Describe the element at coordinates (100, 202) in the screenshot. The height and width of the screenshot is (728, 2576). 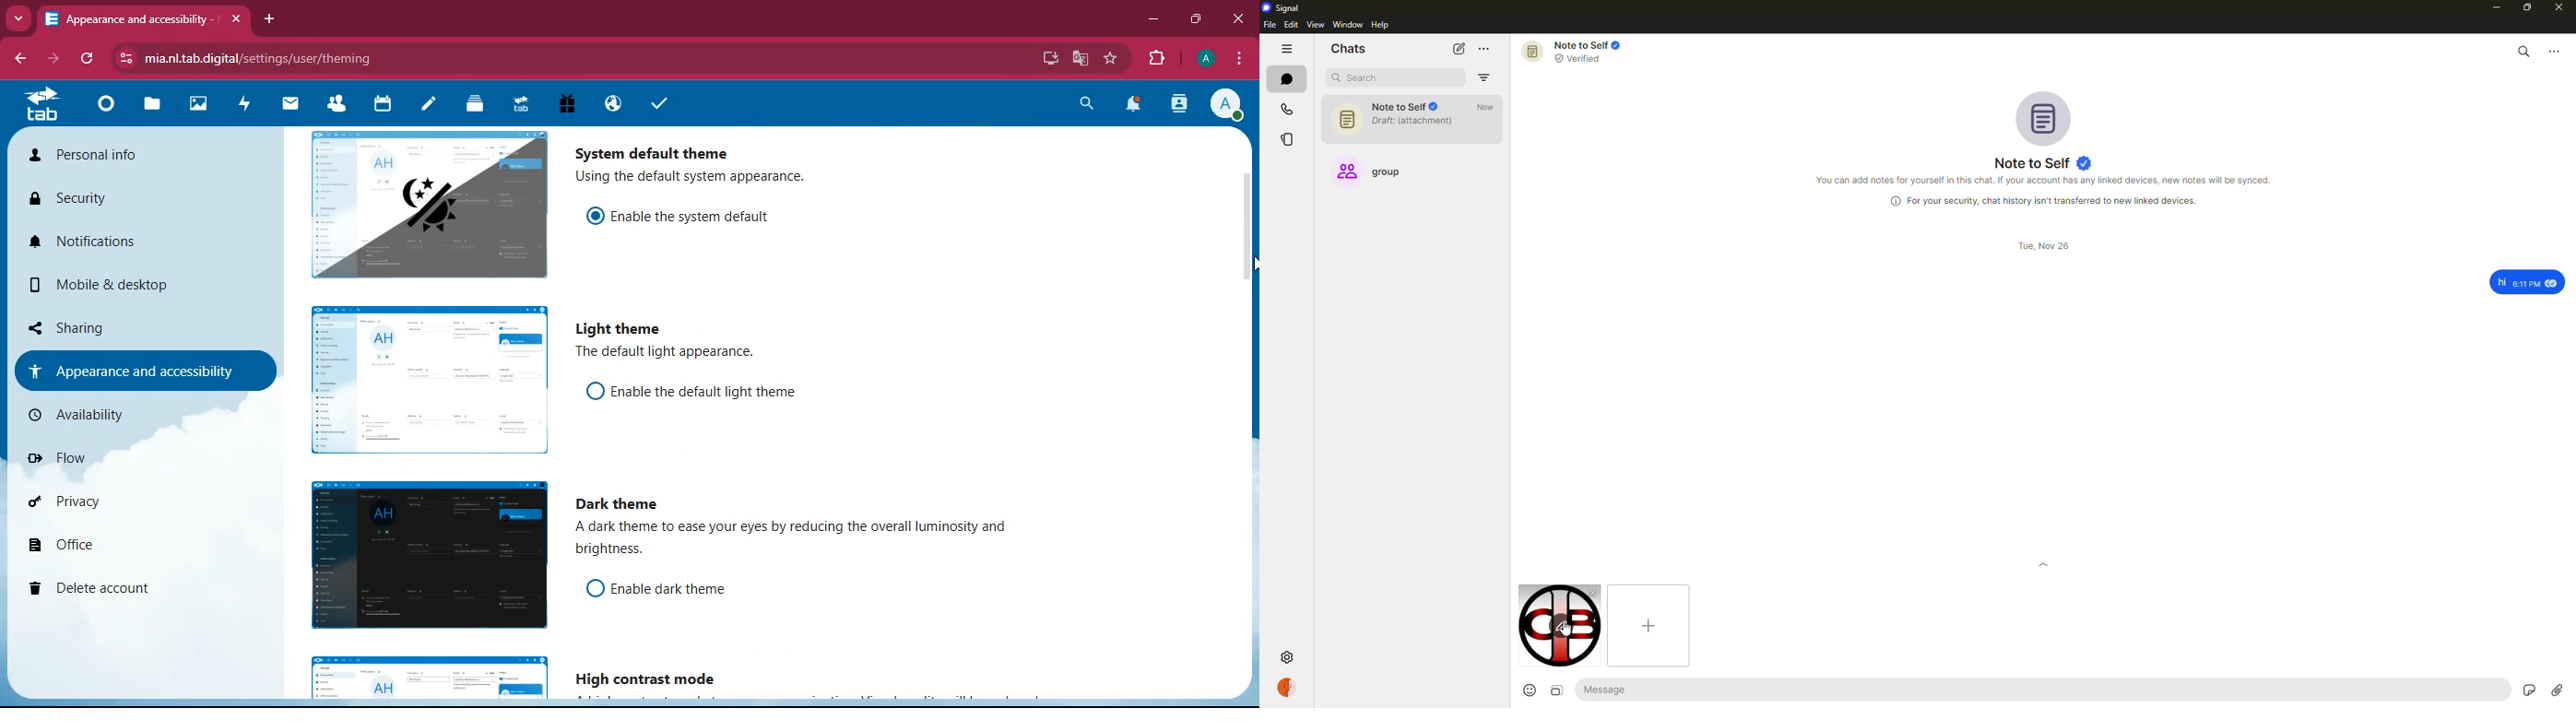
I see `security` at that location.